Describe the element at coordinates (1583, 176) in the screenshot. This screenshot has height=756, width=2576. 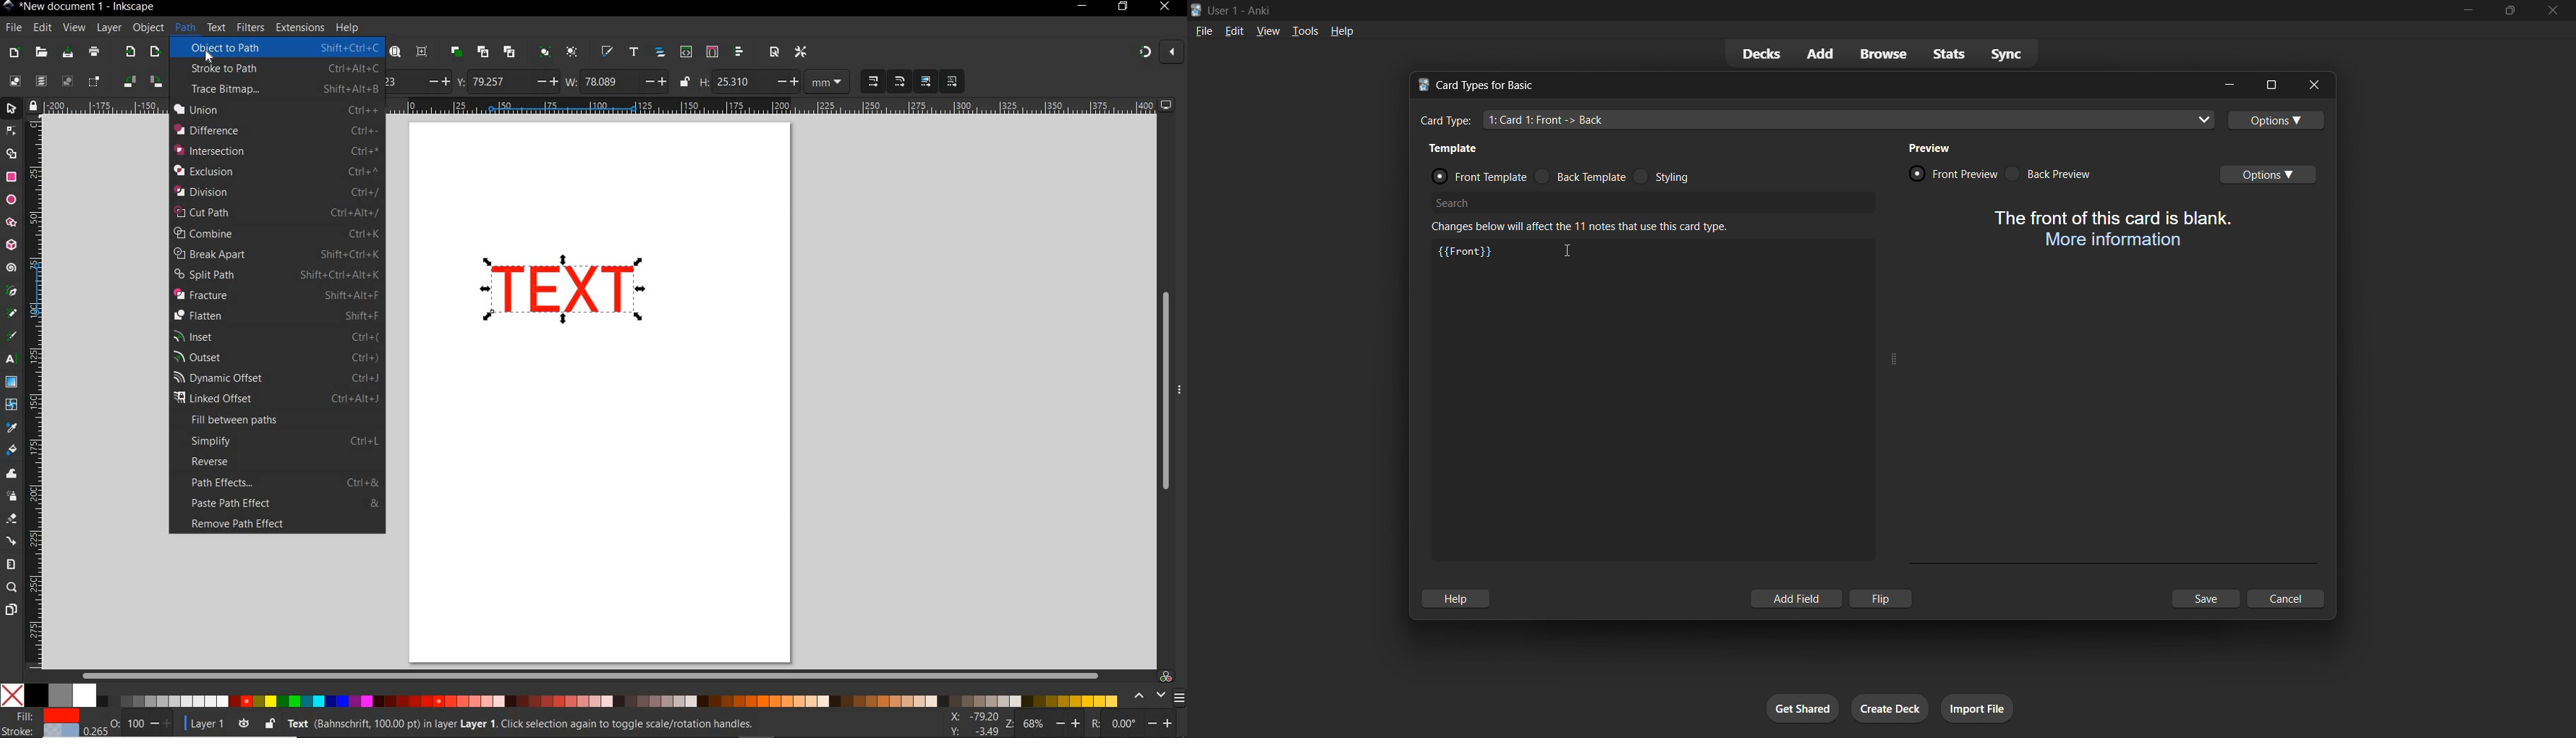
I see `back template` at that location.